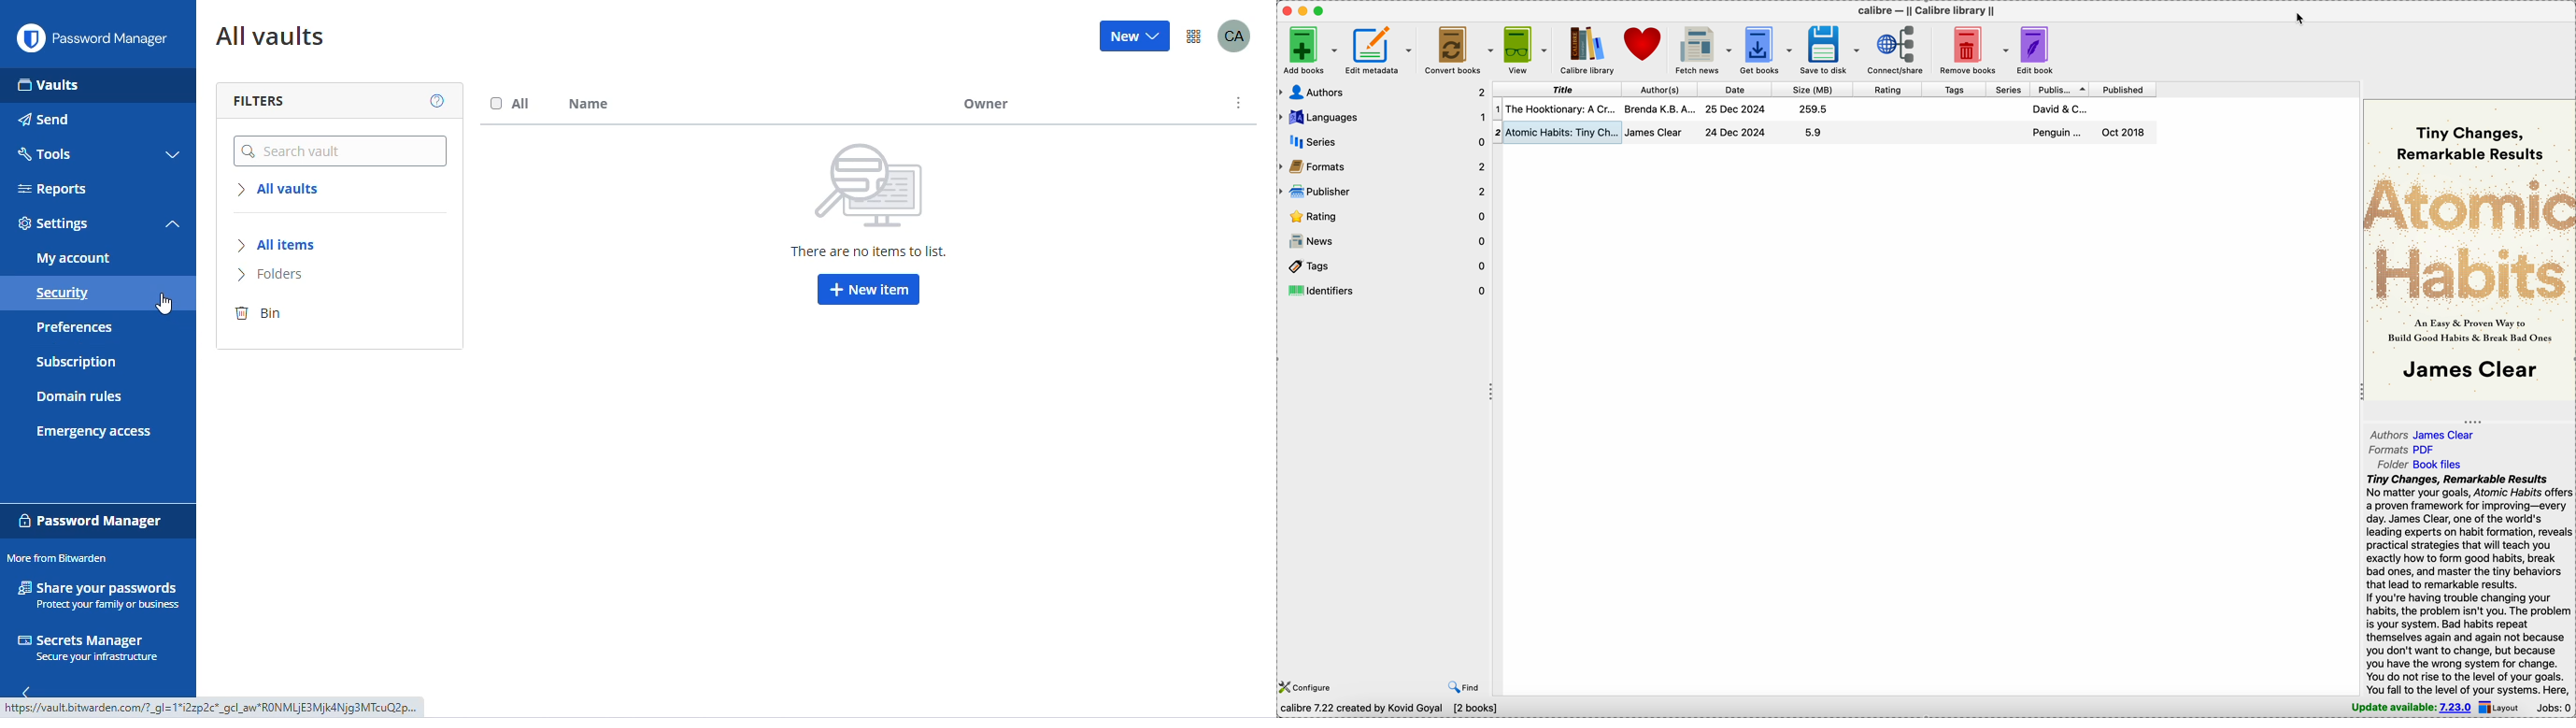  Describe the element at coordinates (1384, 191) in the screenshot. I see `publisher` at that location.